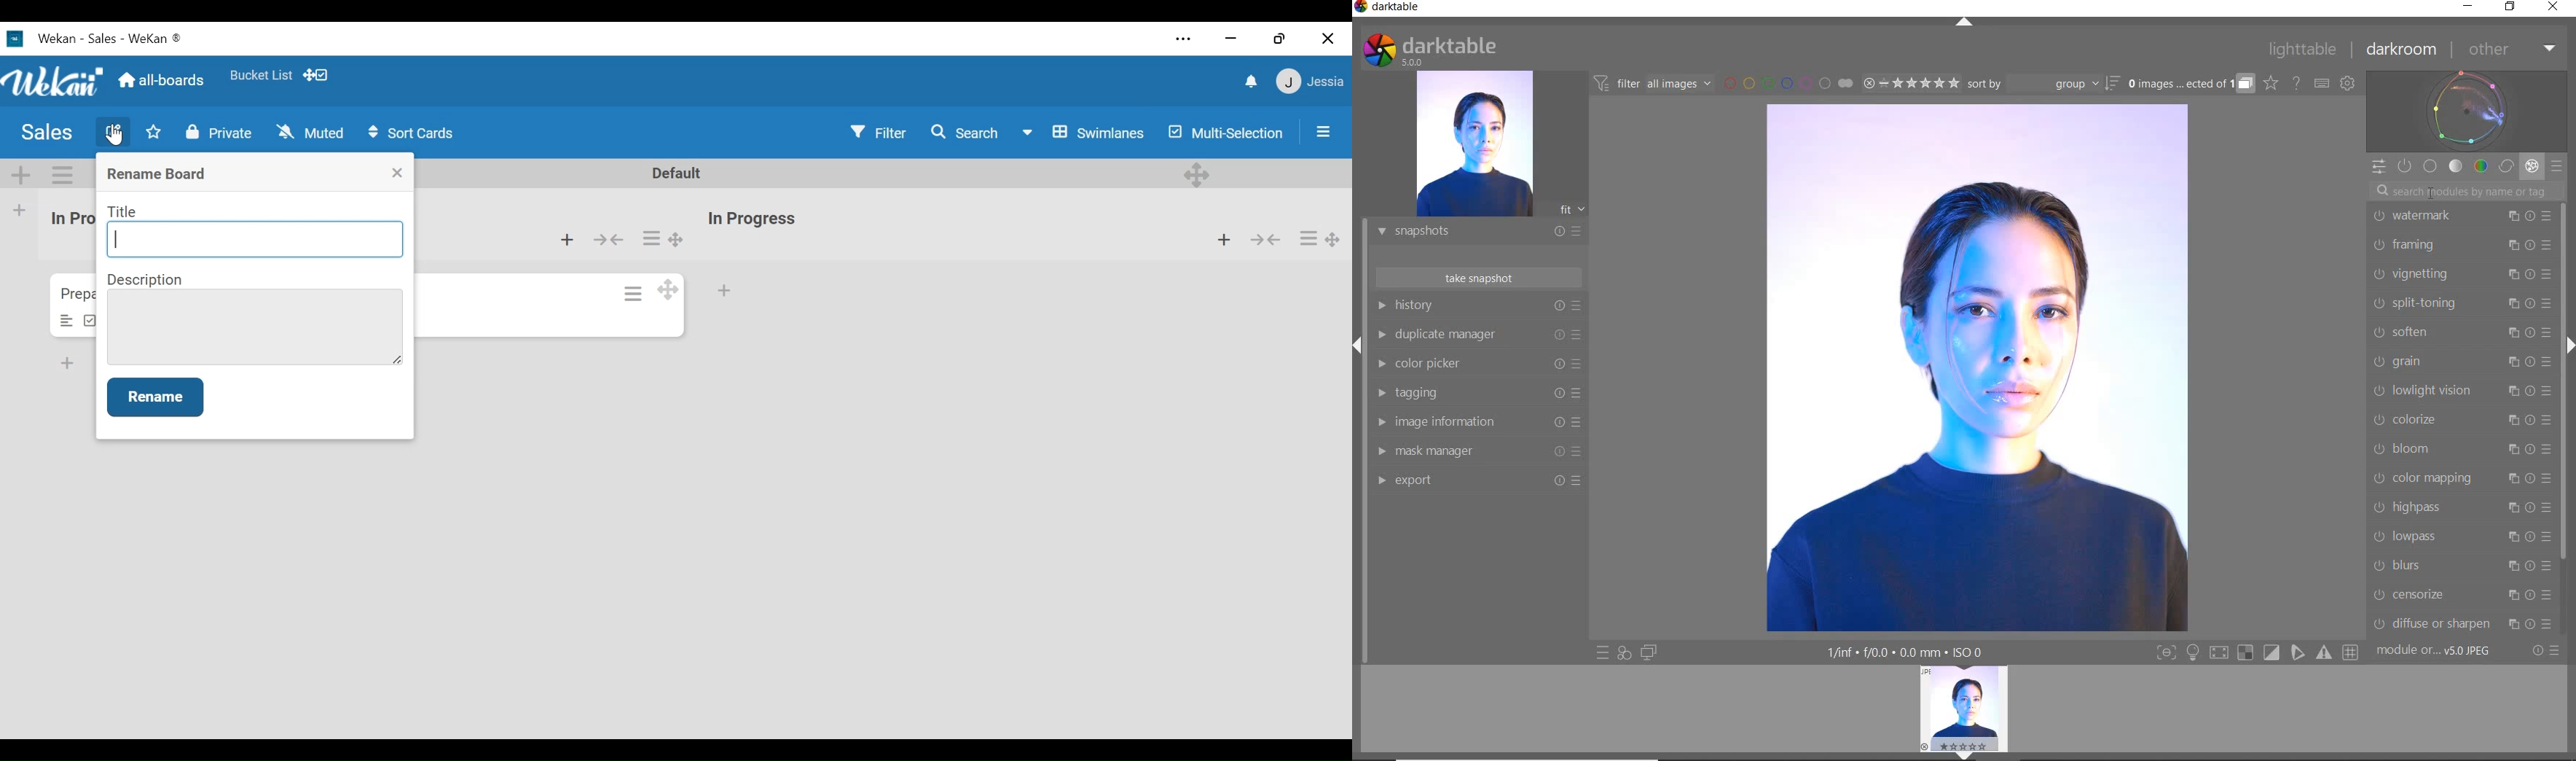 Image resolution: width=2576 pixels, height=784 pixels. Describe the element at coordinates (2462, 391) in the screenshot. I see `LOWLIGHT VISION` at that location.